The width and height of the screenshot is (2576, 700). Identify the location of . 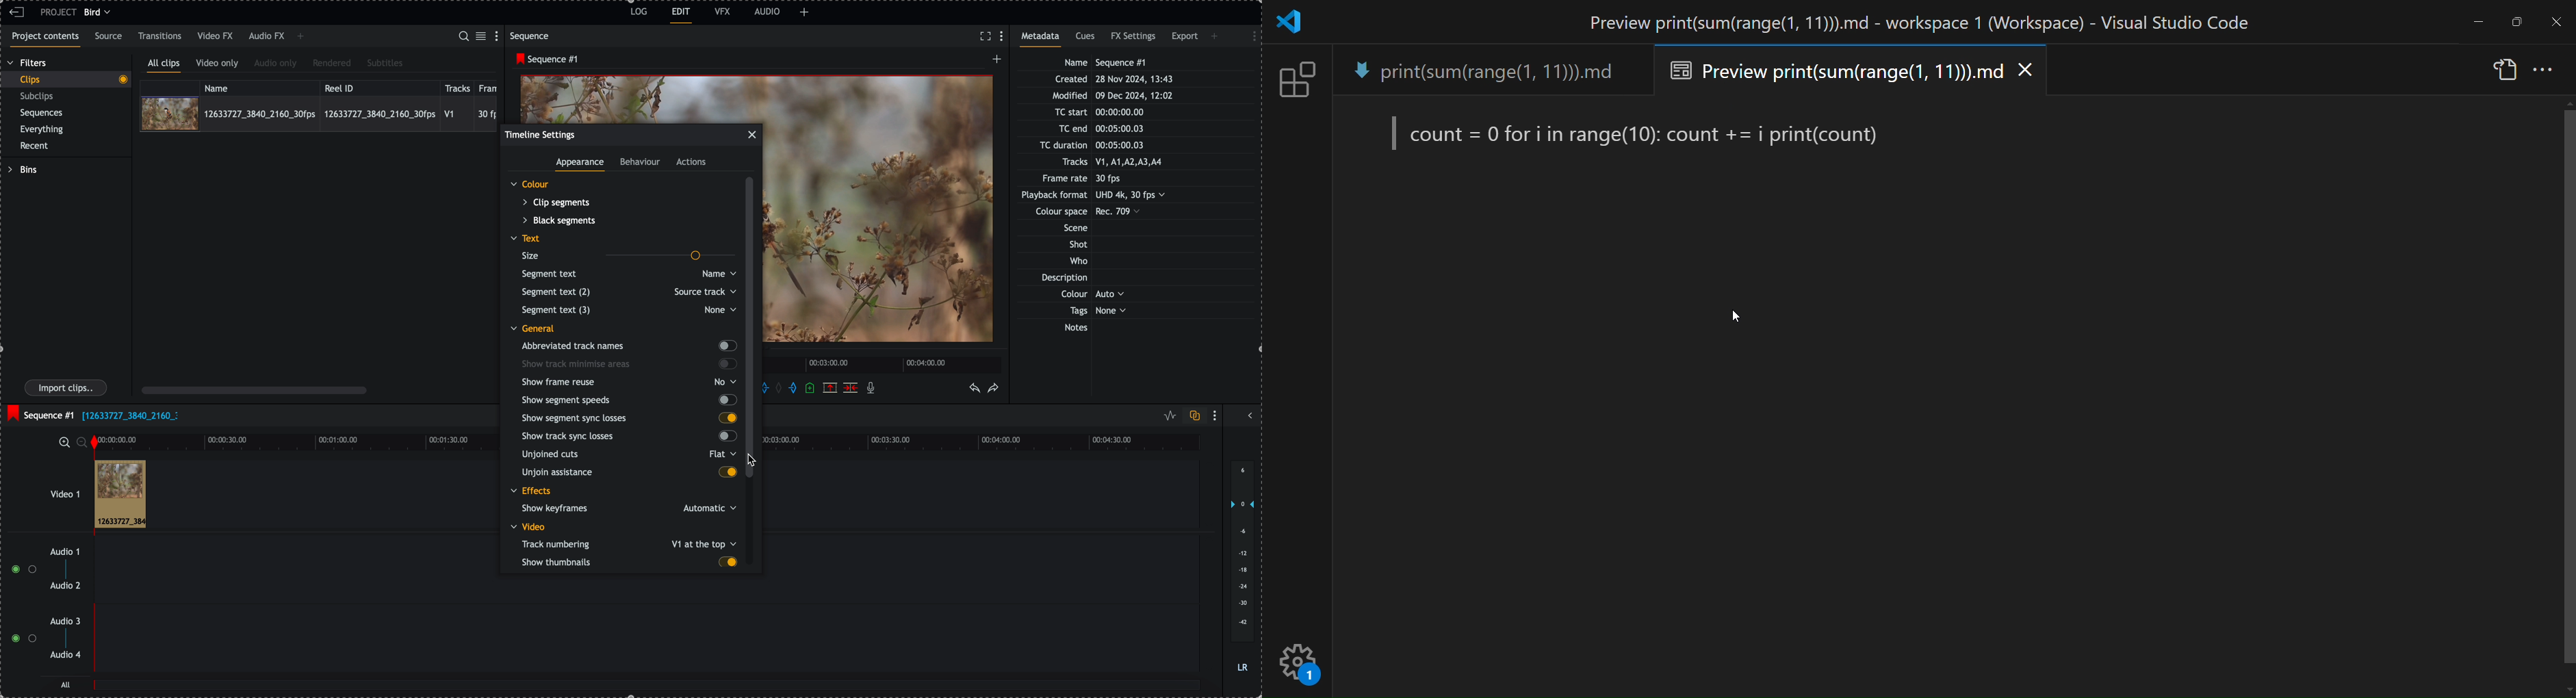
(40, 130).